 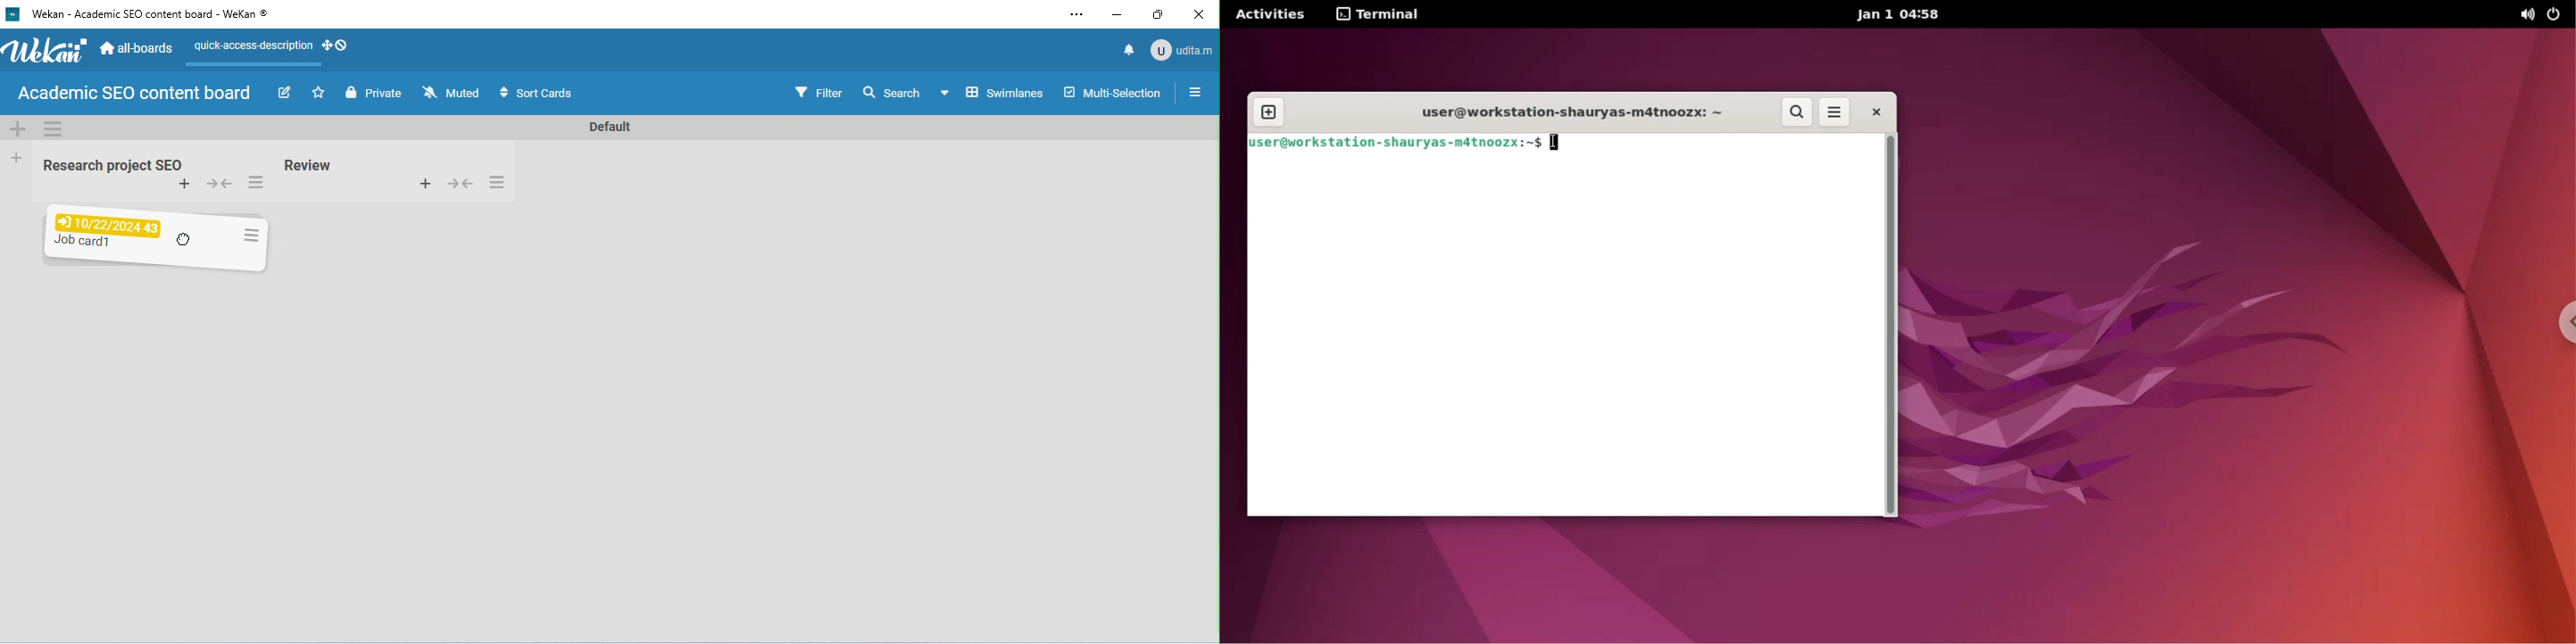 I want to click on maximize, so click(x=1159, y=14).